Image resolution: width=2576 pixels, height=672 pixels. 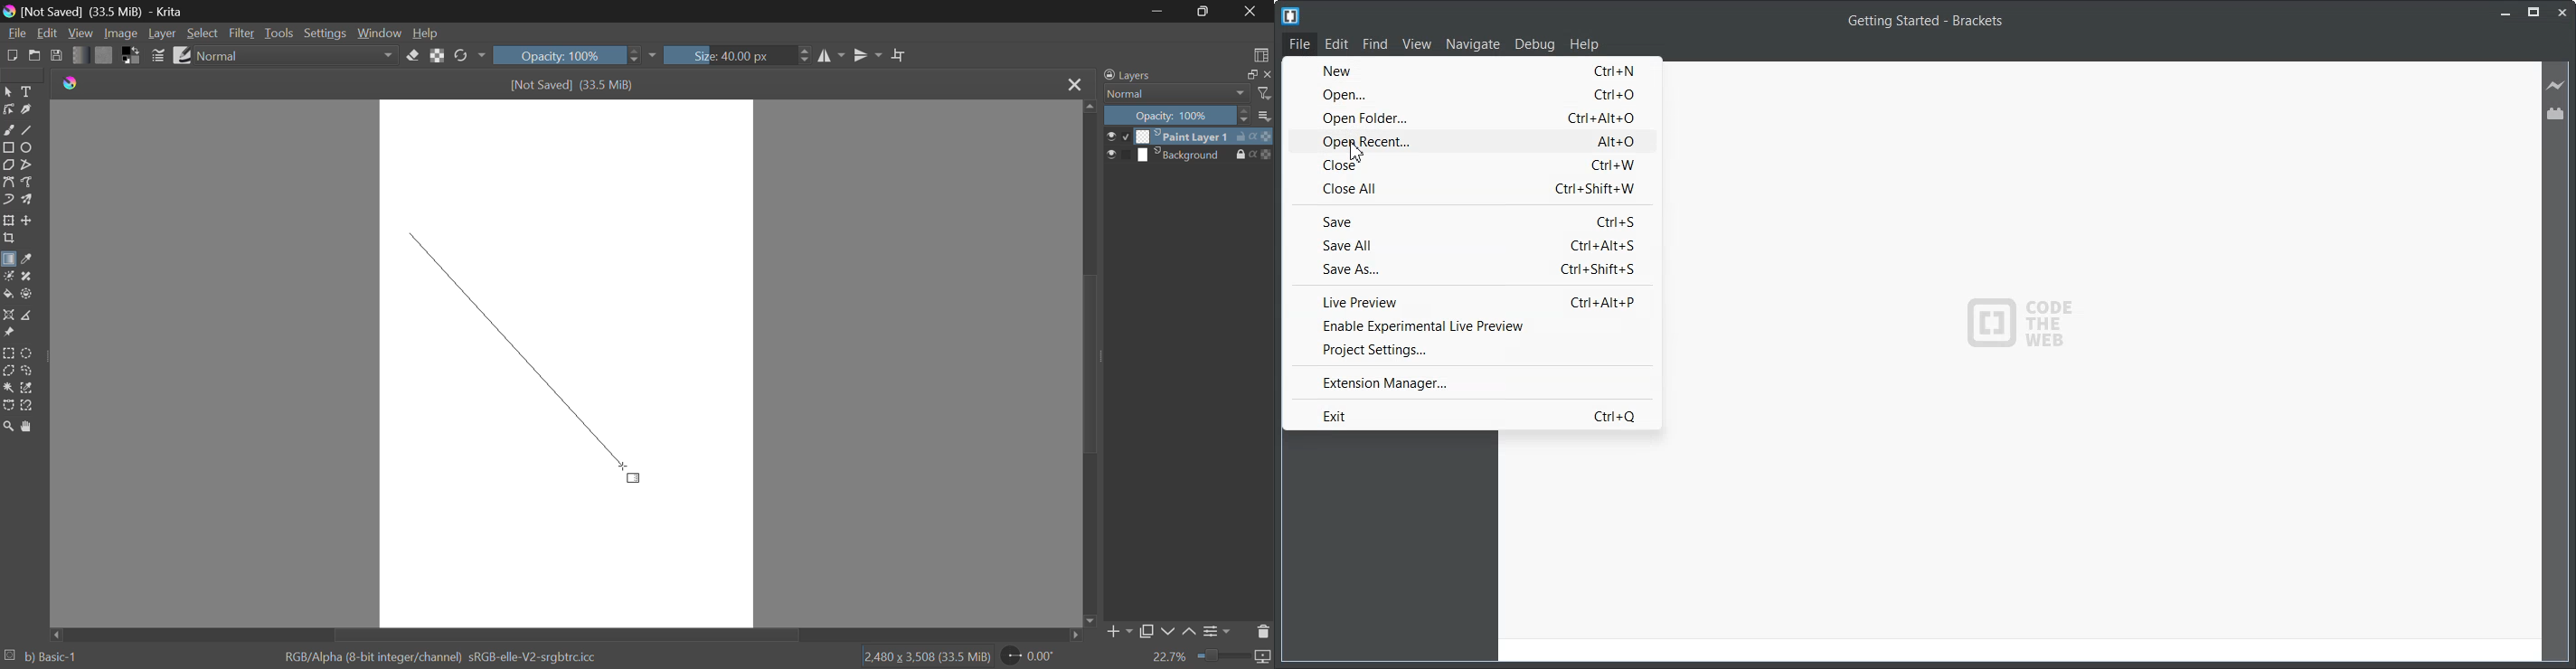 I want to click on Paint Layer 1, so click(x=1186, y=135).